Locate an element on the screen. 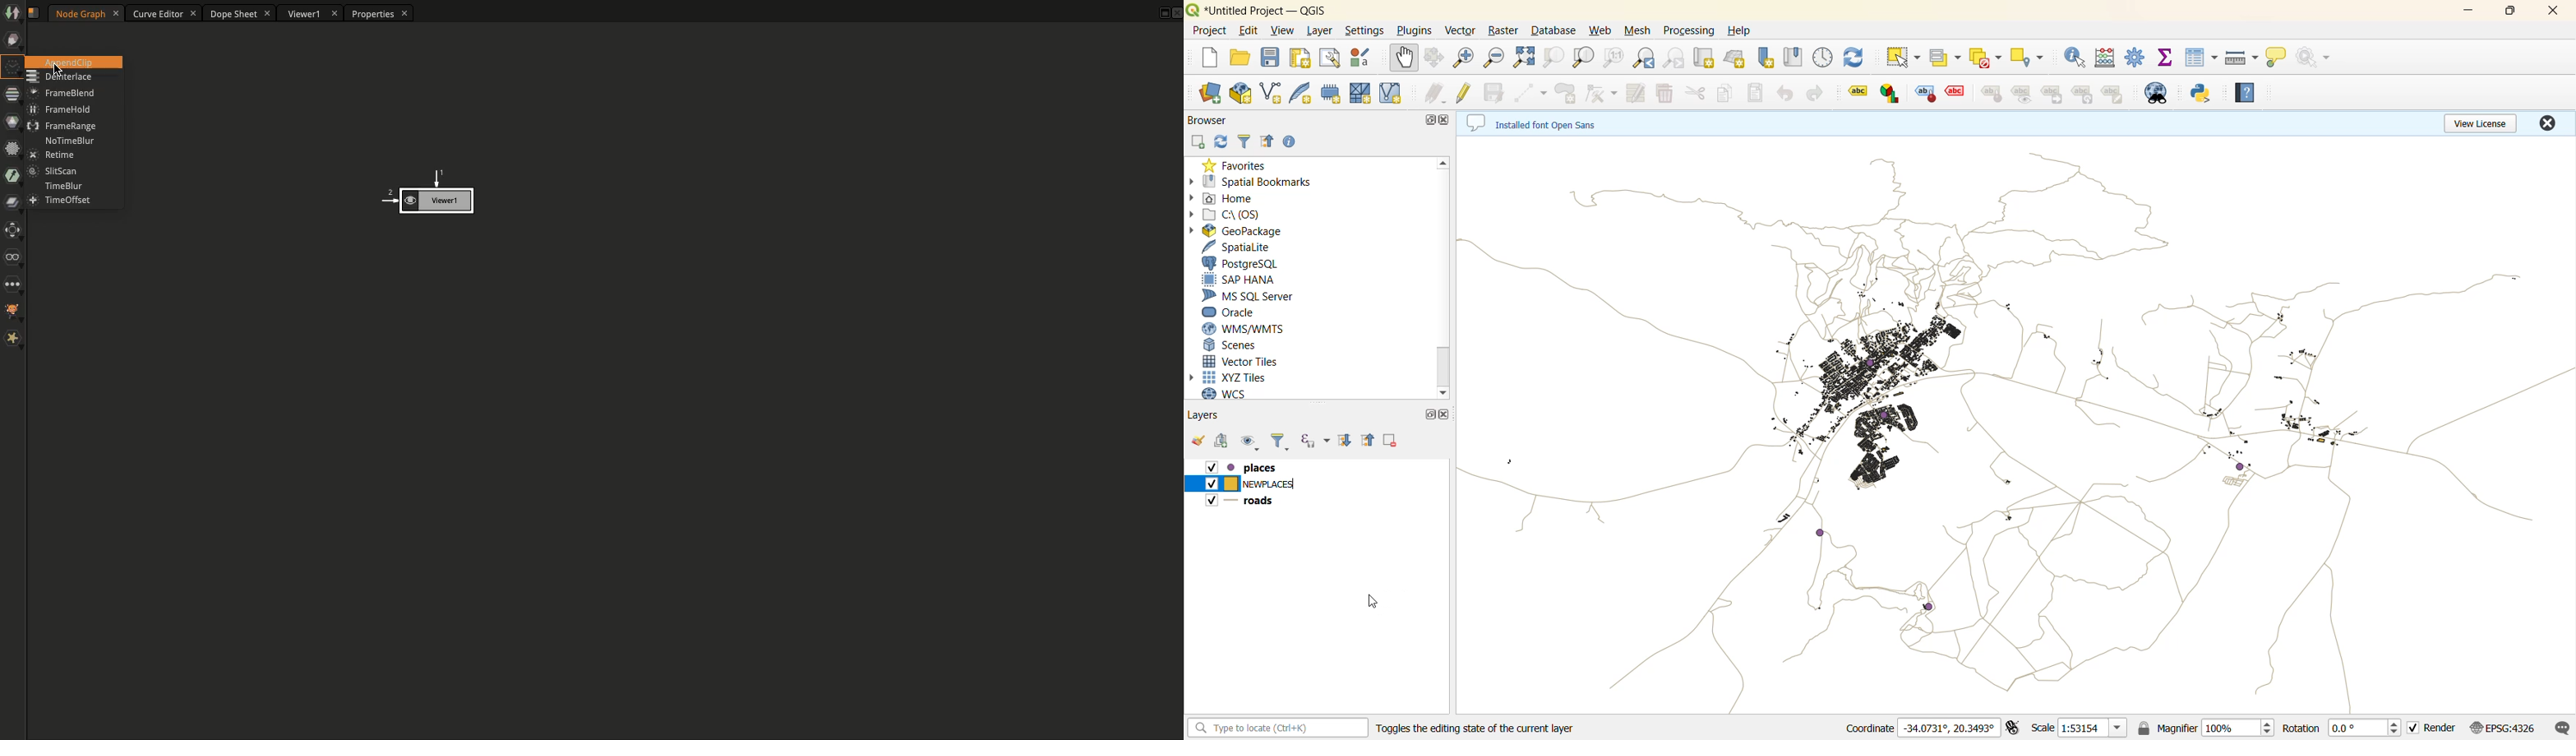  vertical scroll bar is located at coordinates (1447, 278).